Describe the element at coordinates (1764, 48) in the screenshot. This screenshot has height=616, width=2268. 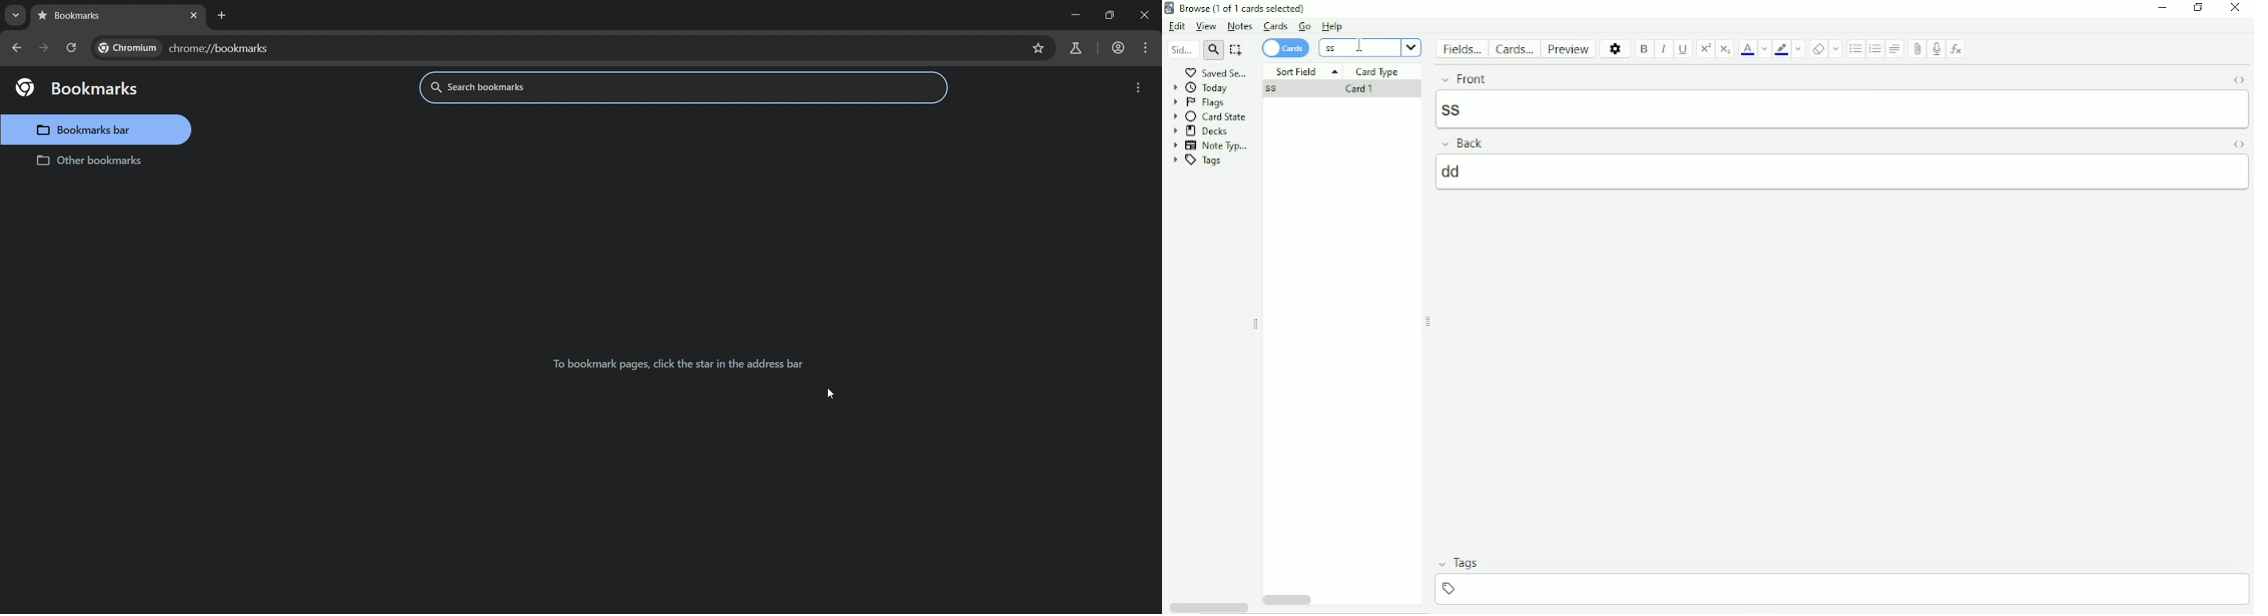
I see `Change color` at that location.